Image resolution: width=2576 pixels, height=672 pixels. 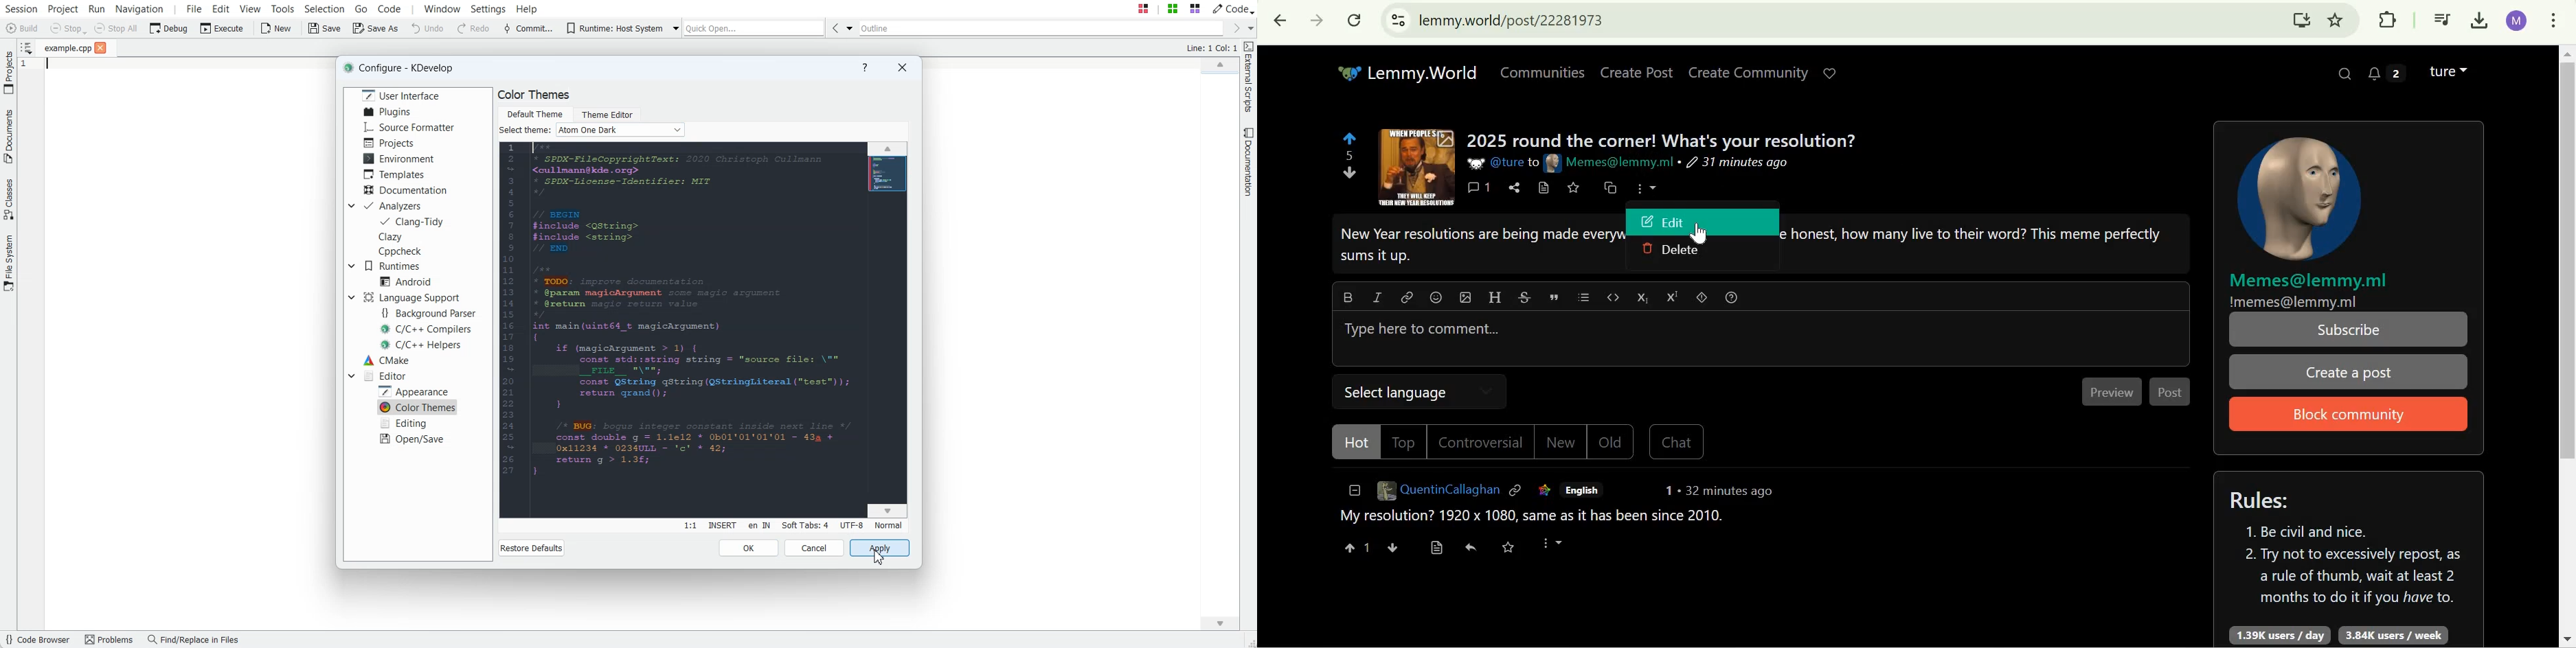 What do you see at coordinates (1346, 71) in the screenshot?
I see `` at bounding box center [1346, 71].